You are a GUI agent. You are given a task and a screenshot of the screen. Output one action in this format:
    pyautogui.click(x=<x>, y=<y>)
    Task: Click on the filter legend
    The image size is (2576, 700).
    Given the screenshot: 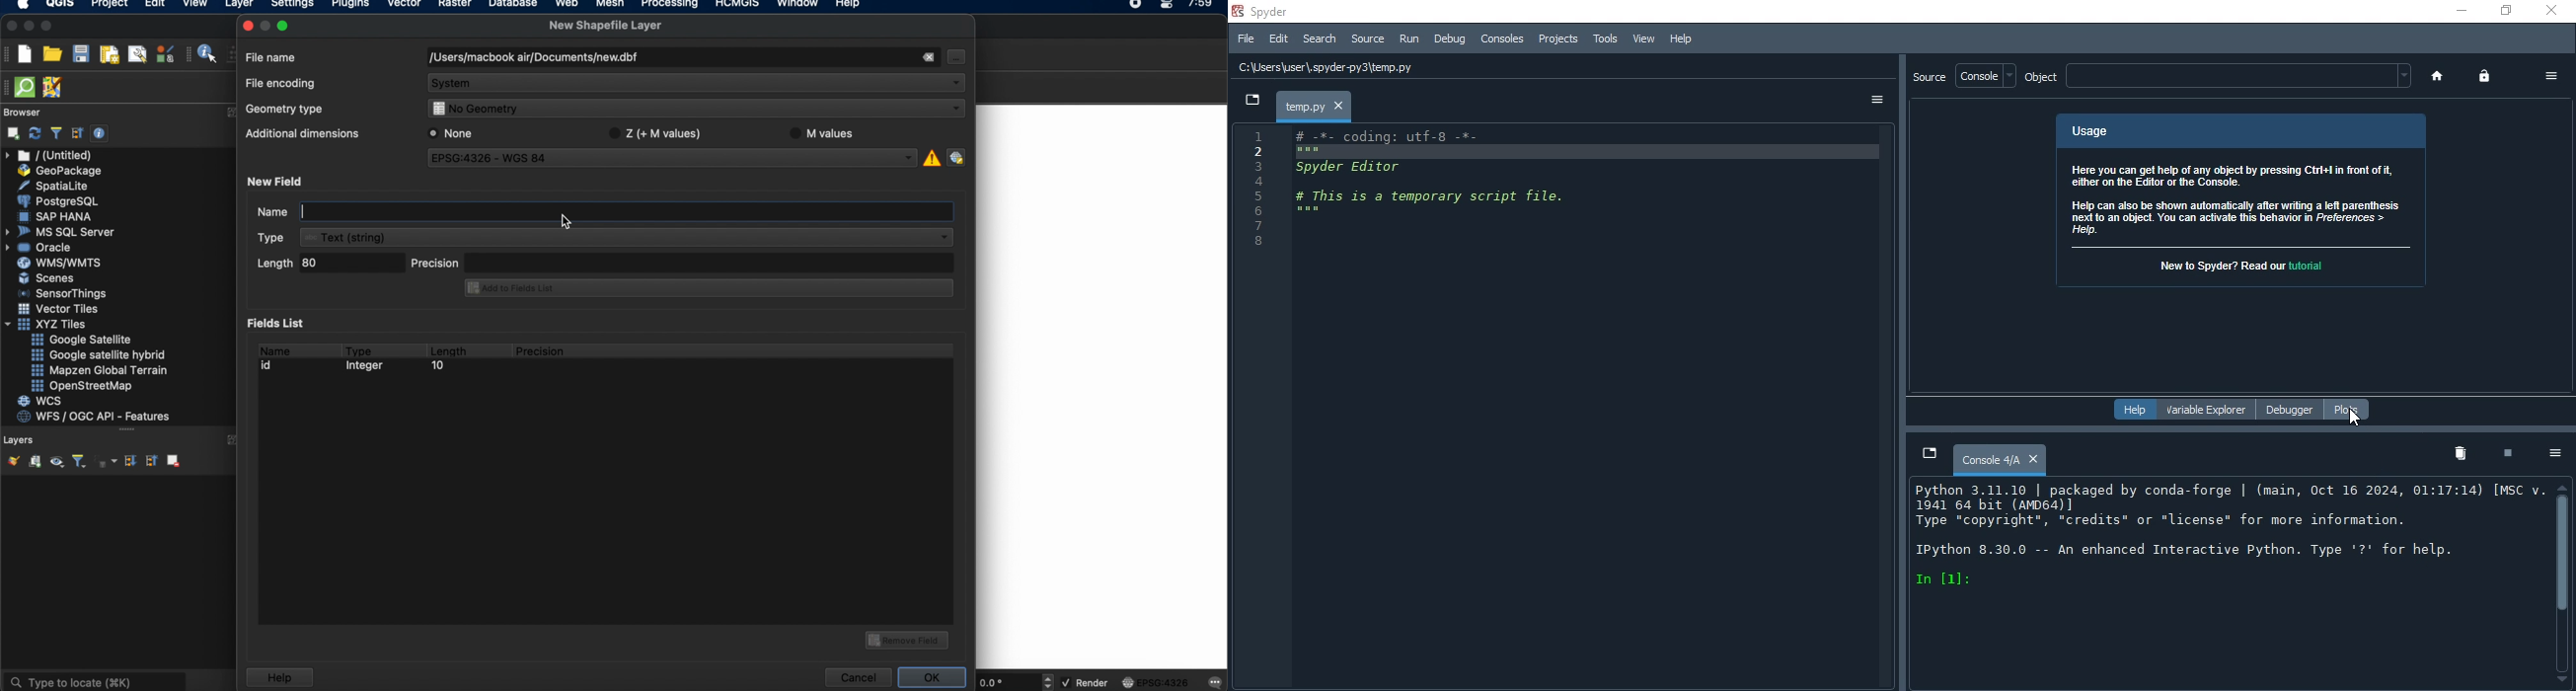 What is the action you would take?
    pyautogui.click(x=78, y=462)
    